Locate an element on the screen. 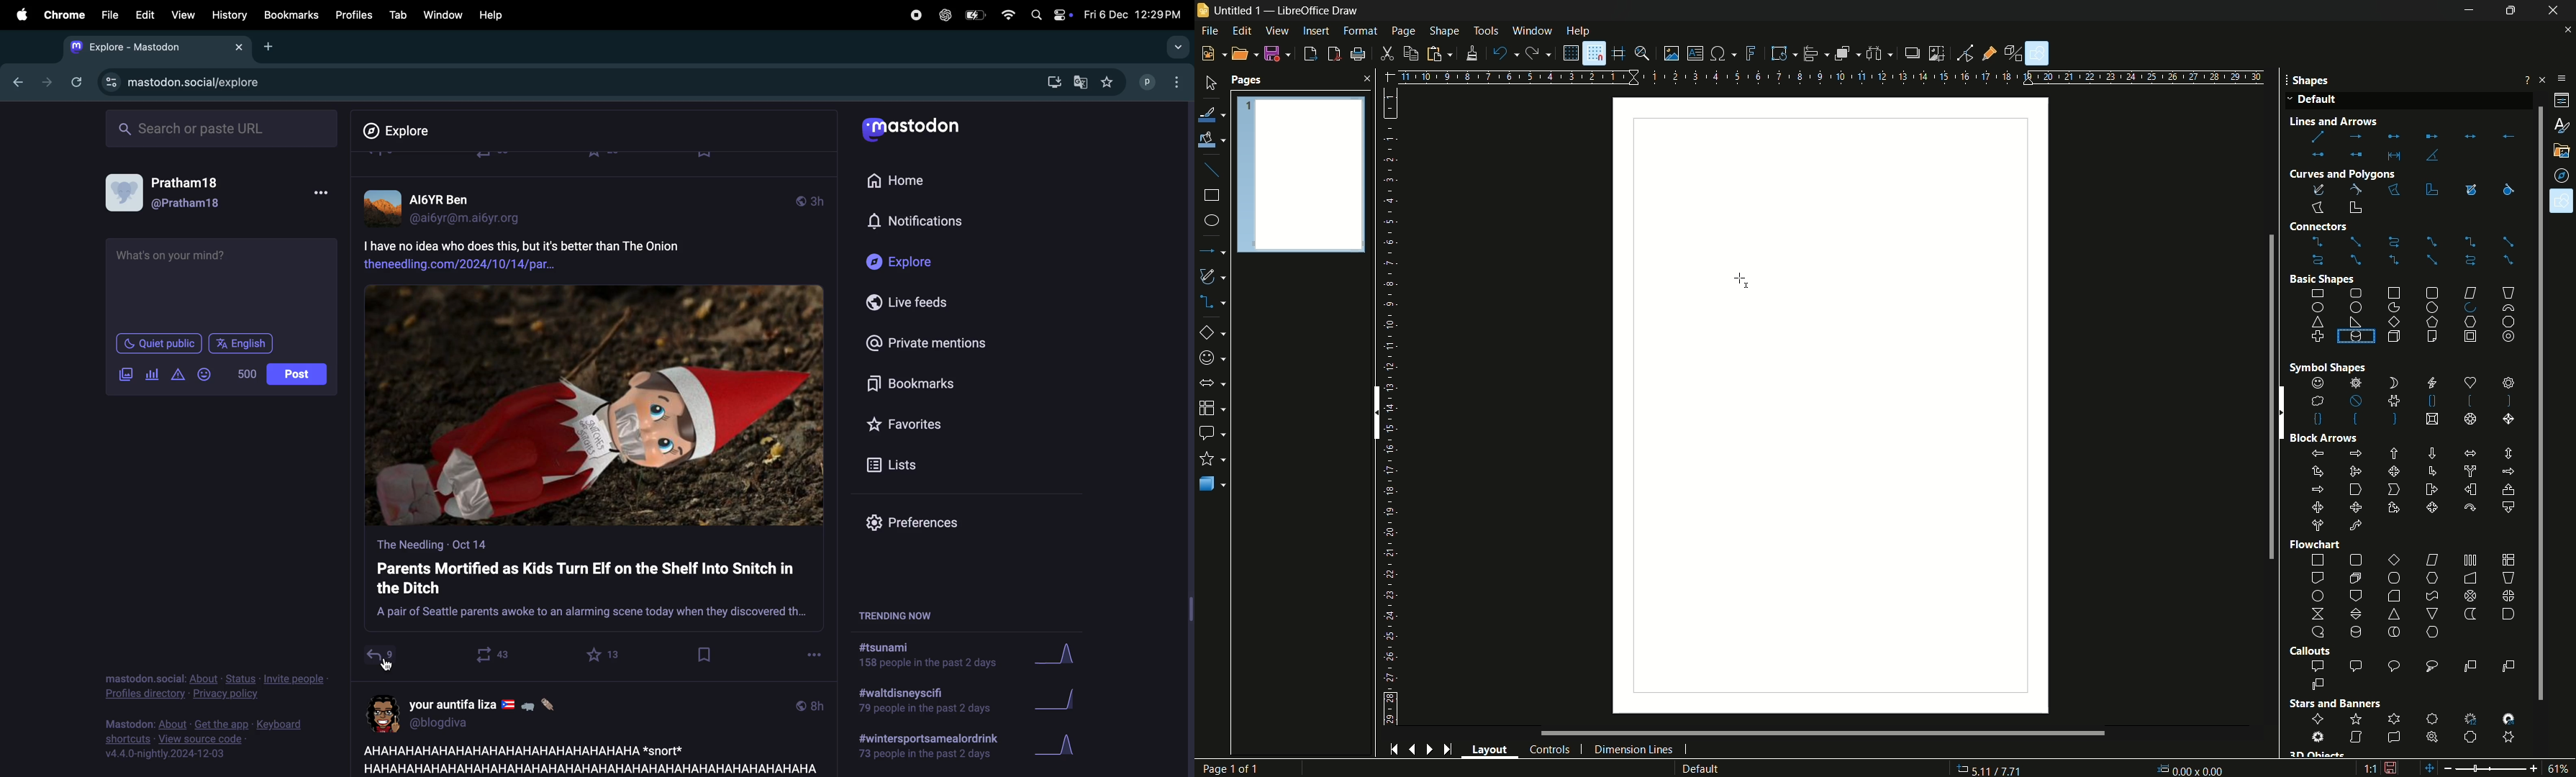 The width and height of the screenshot is (2576, 784). close app is located at coordinates (2557, 11).